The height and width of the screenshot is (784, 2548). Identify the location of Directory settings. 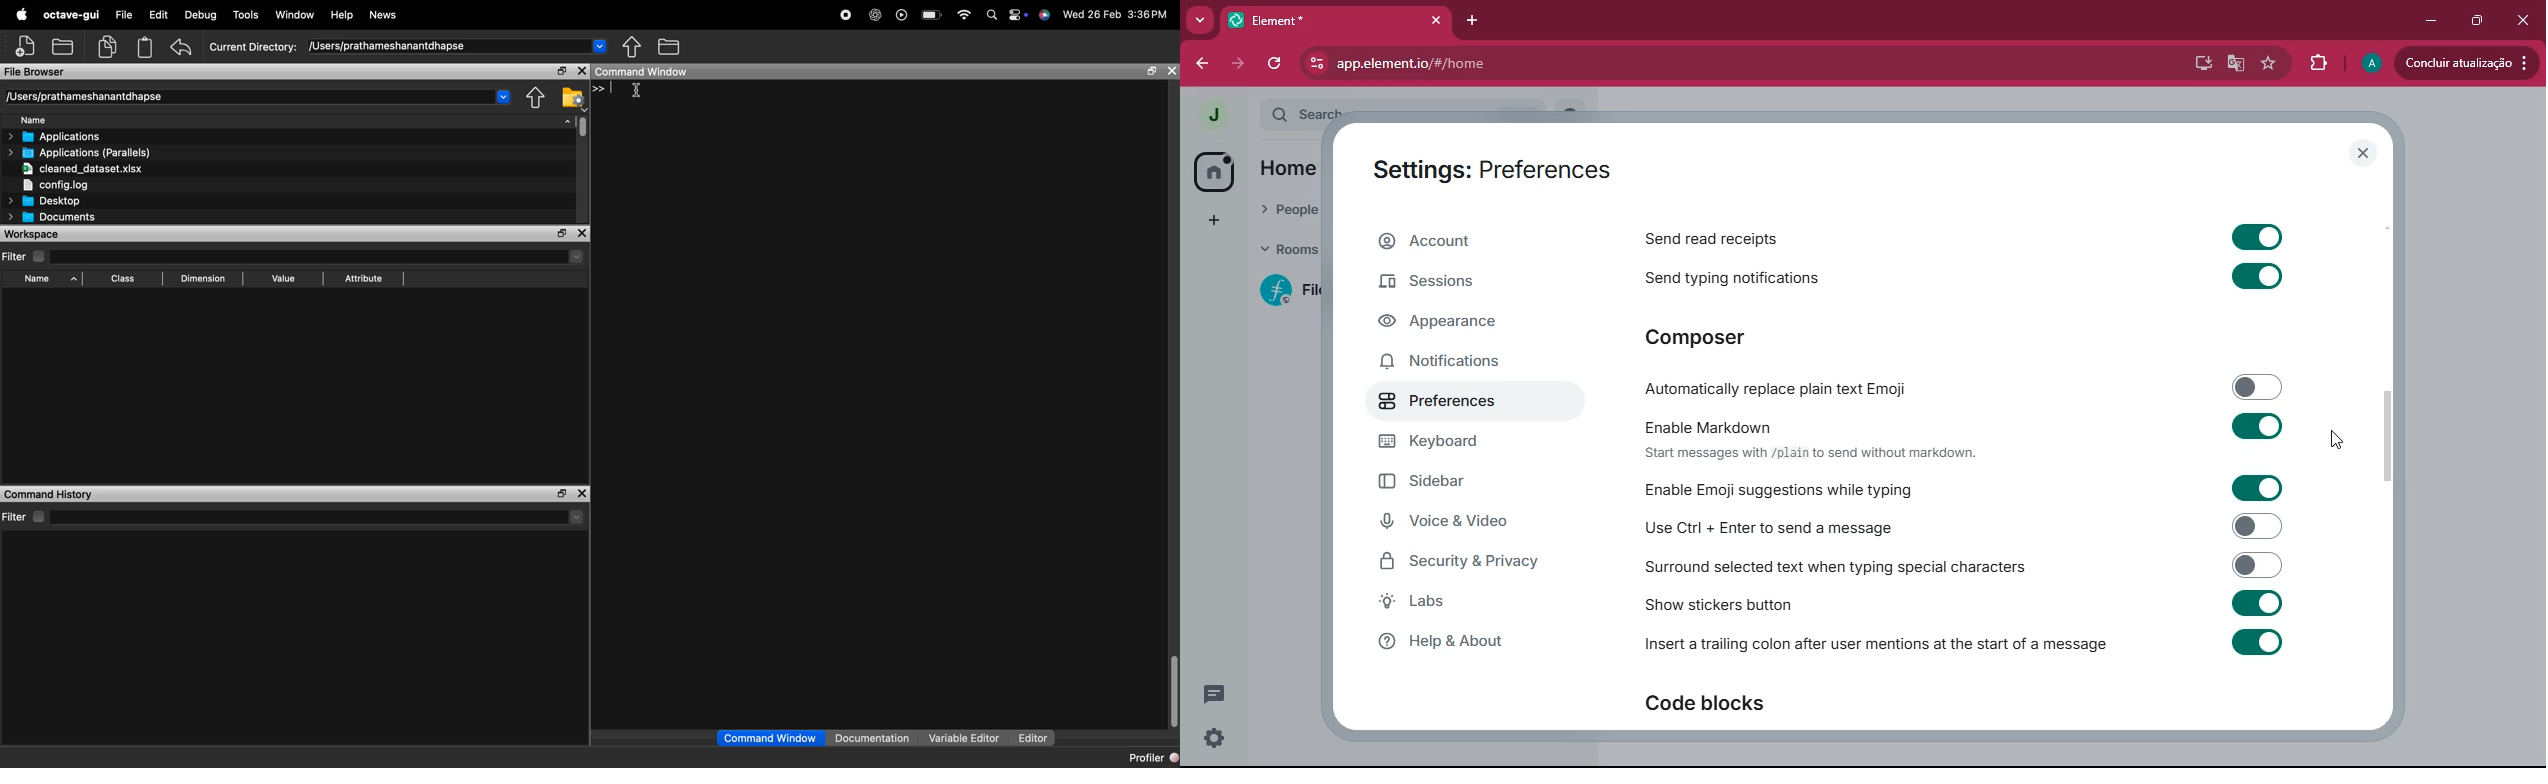
(572, 96).